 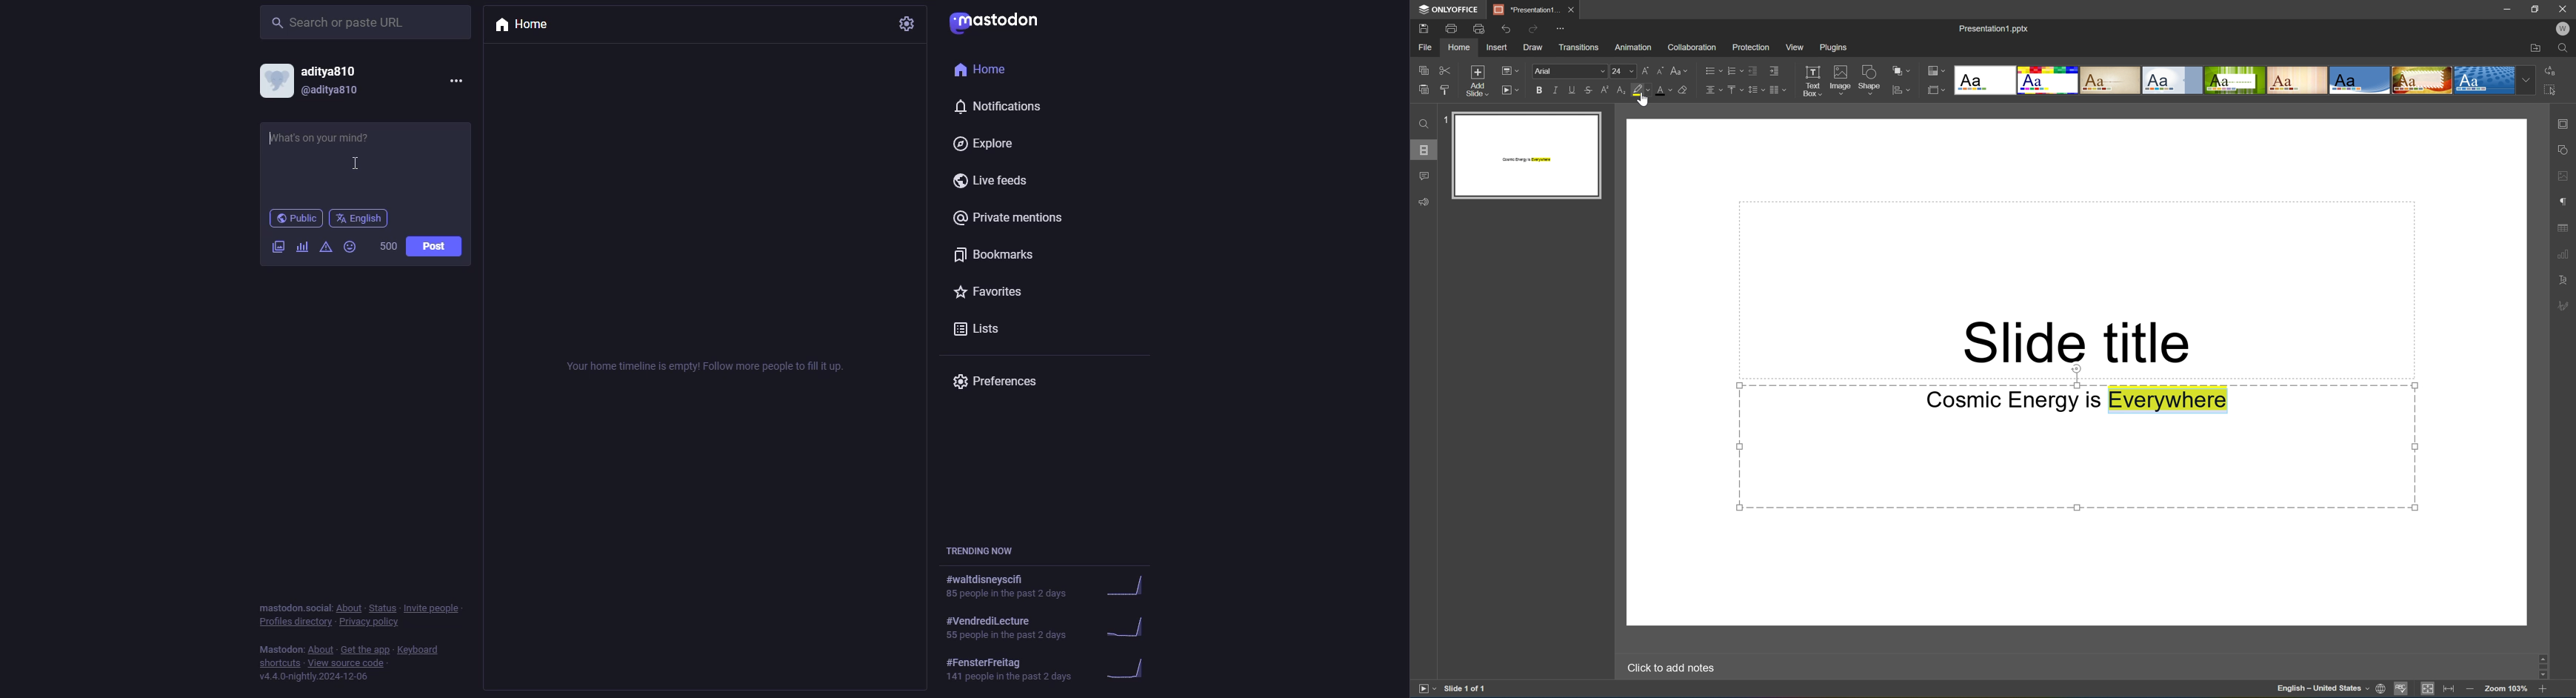 I want to click on Spell checking, so click(x=2402, y=691).